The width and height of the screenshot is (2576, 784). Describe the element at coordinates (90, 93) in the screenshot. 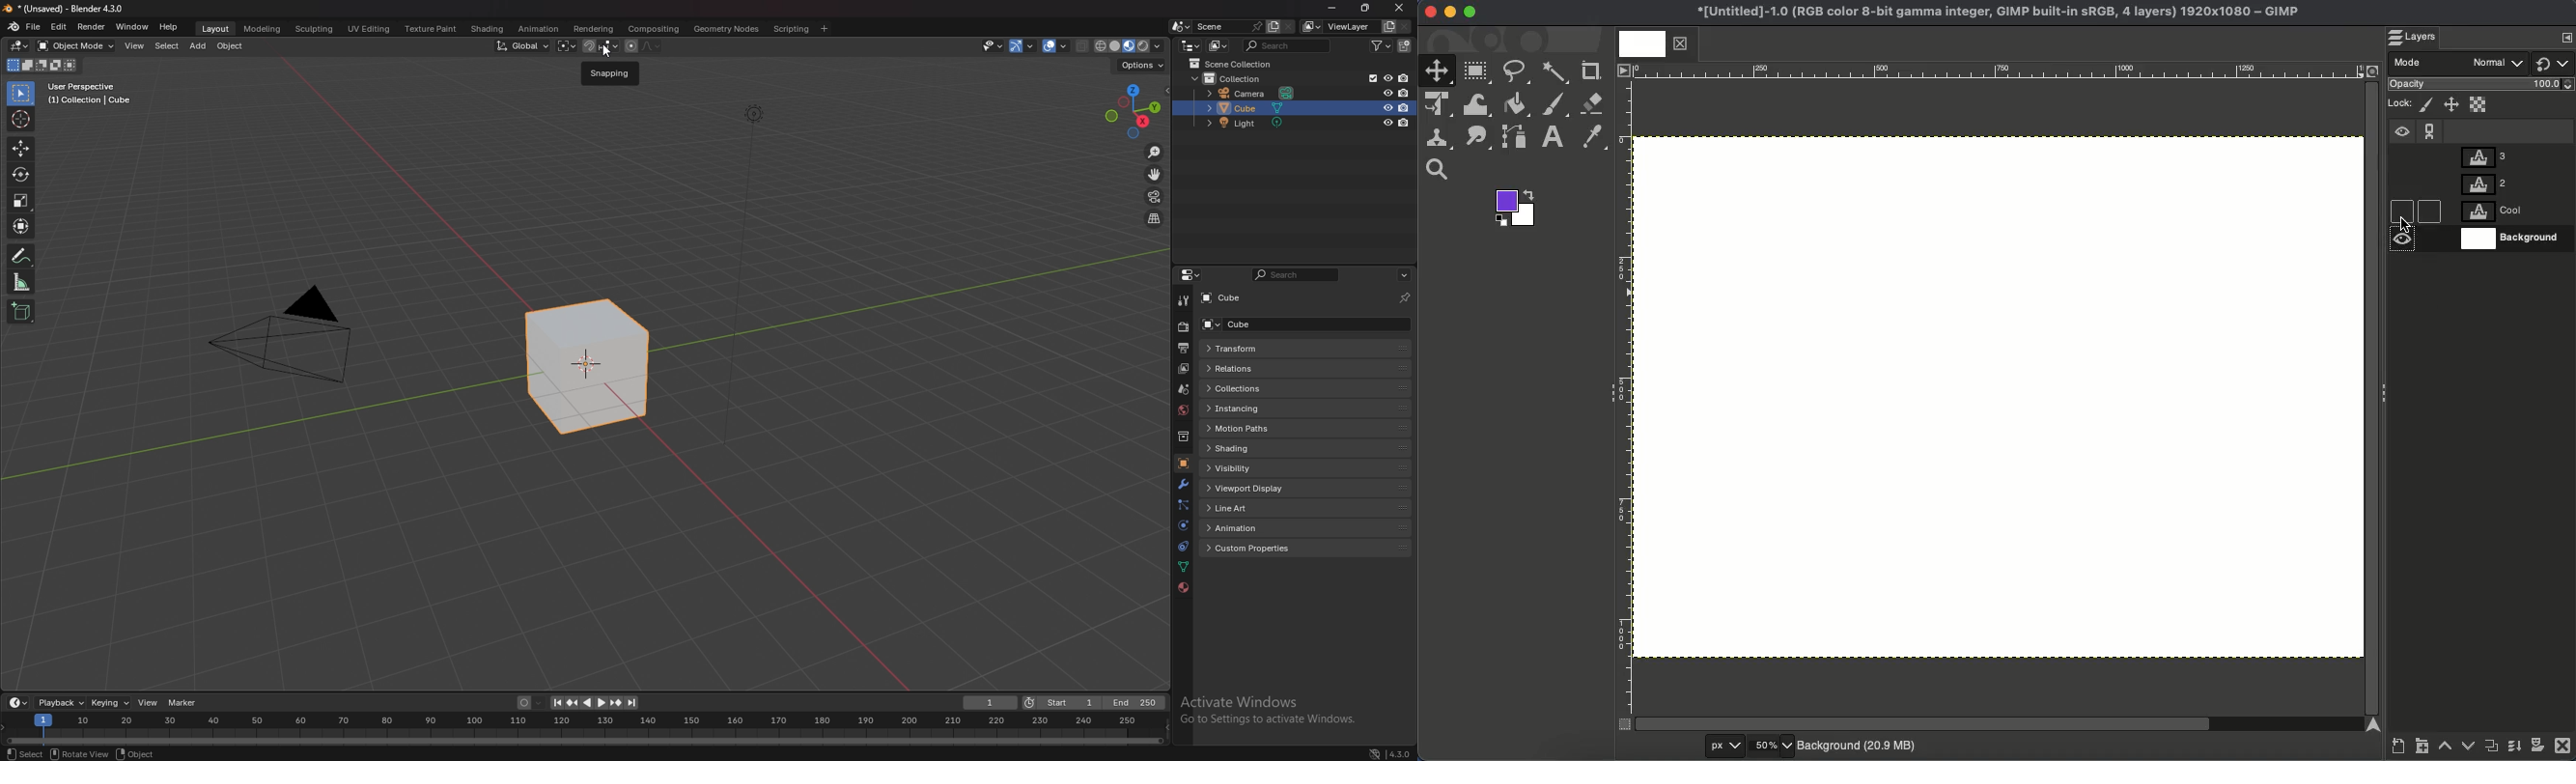

I see `info` at that location.